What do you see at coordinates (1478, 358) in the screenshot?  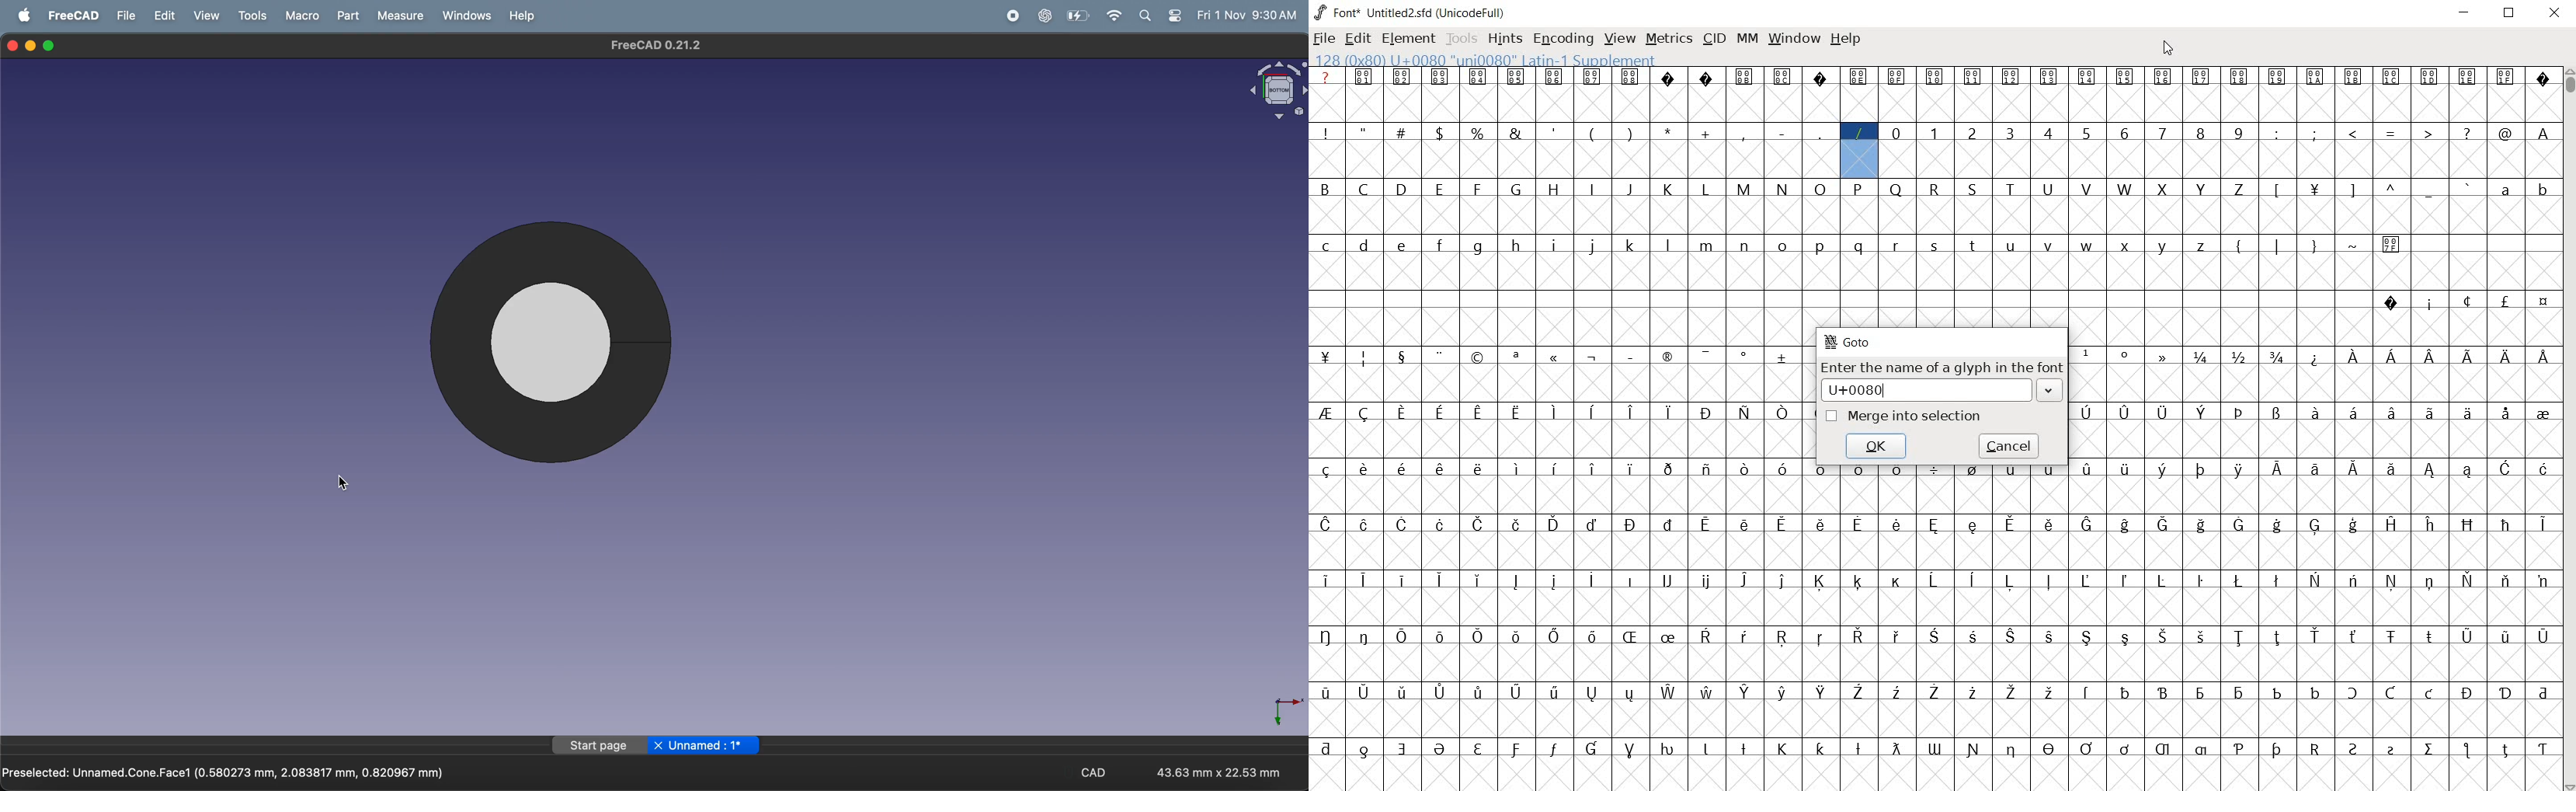 I see `glyph` at bounding box center [1478, 358].